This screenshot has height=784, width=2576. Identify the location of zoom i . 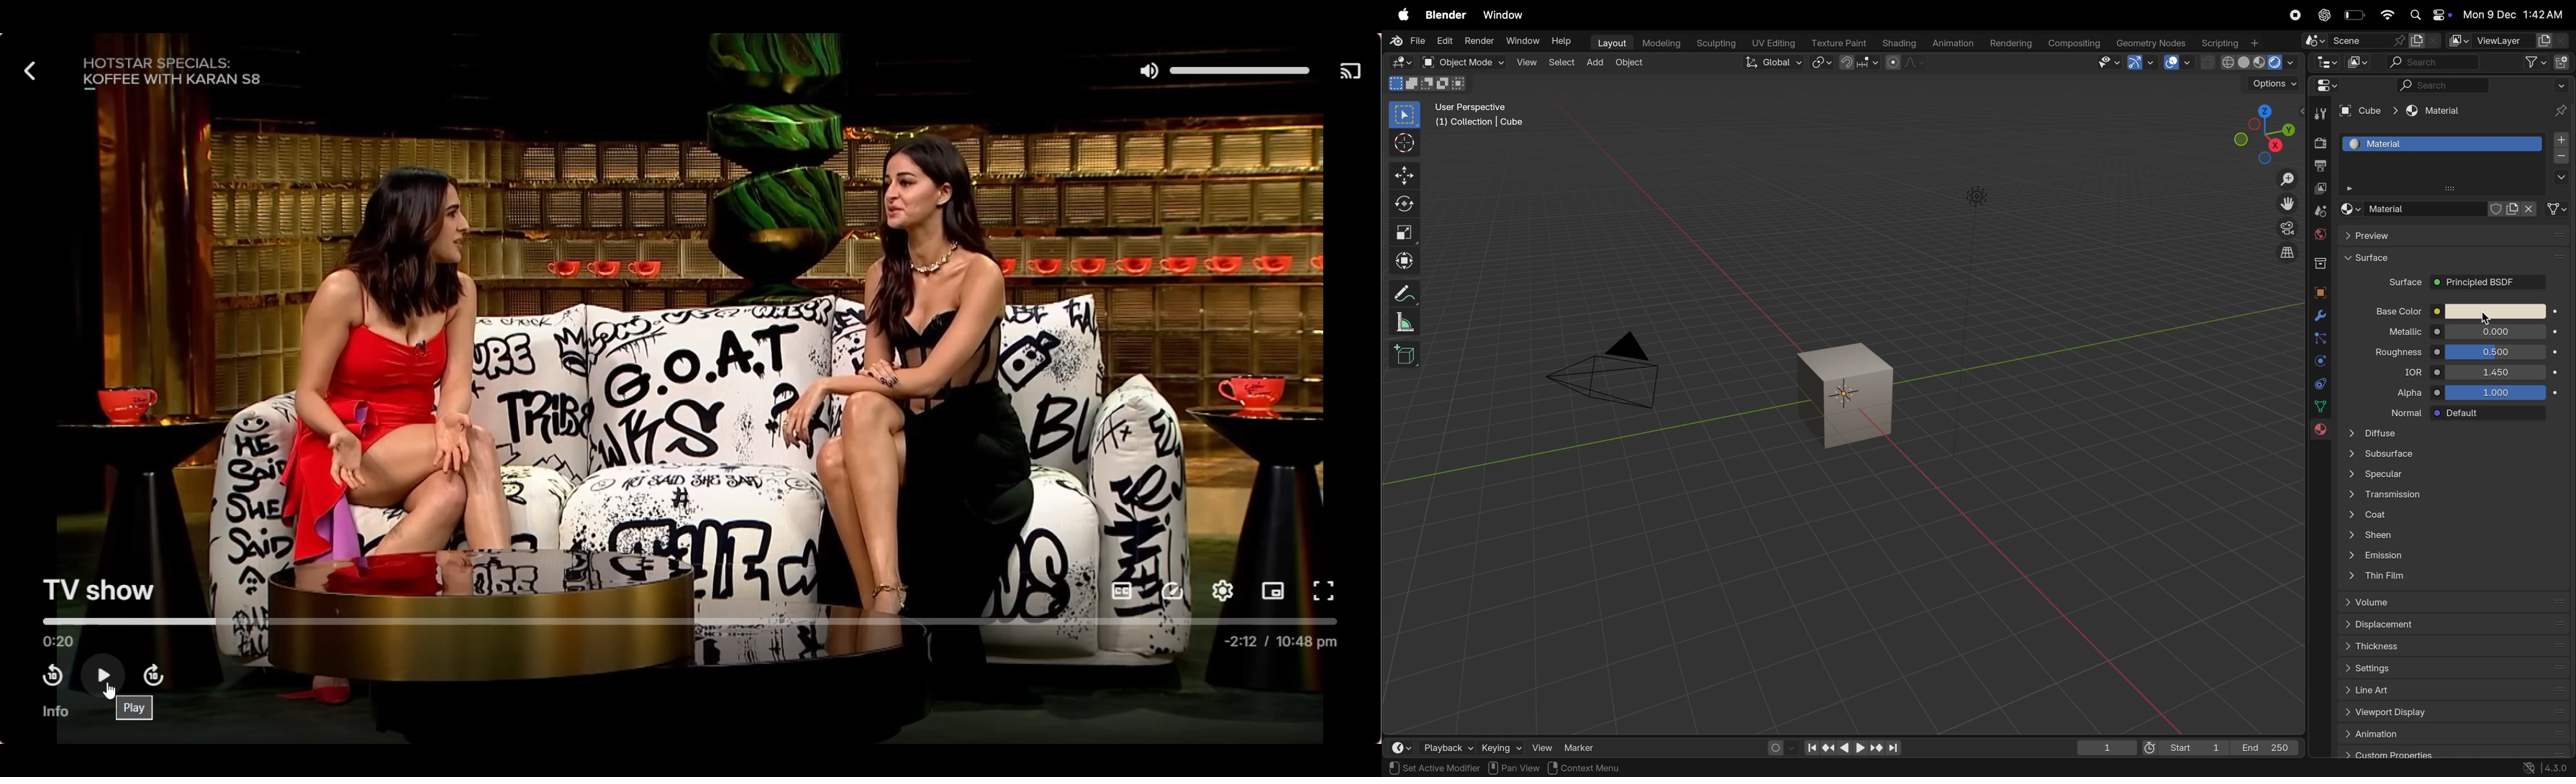
(2288, 176).